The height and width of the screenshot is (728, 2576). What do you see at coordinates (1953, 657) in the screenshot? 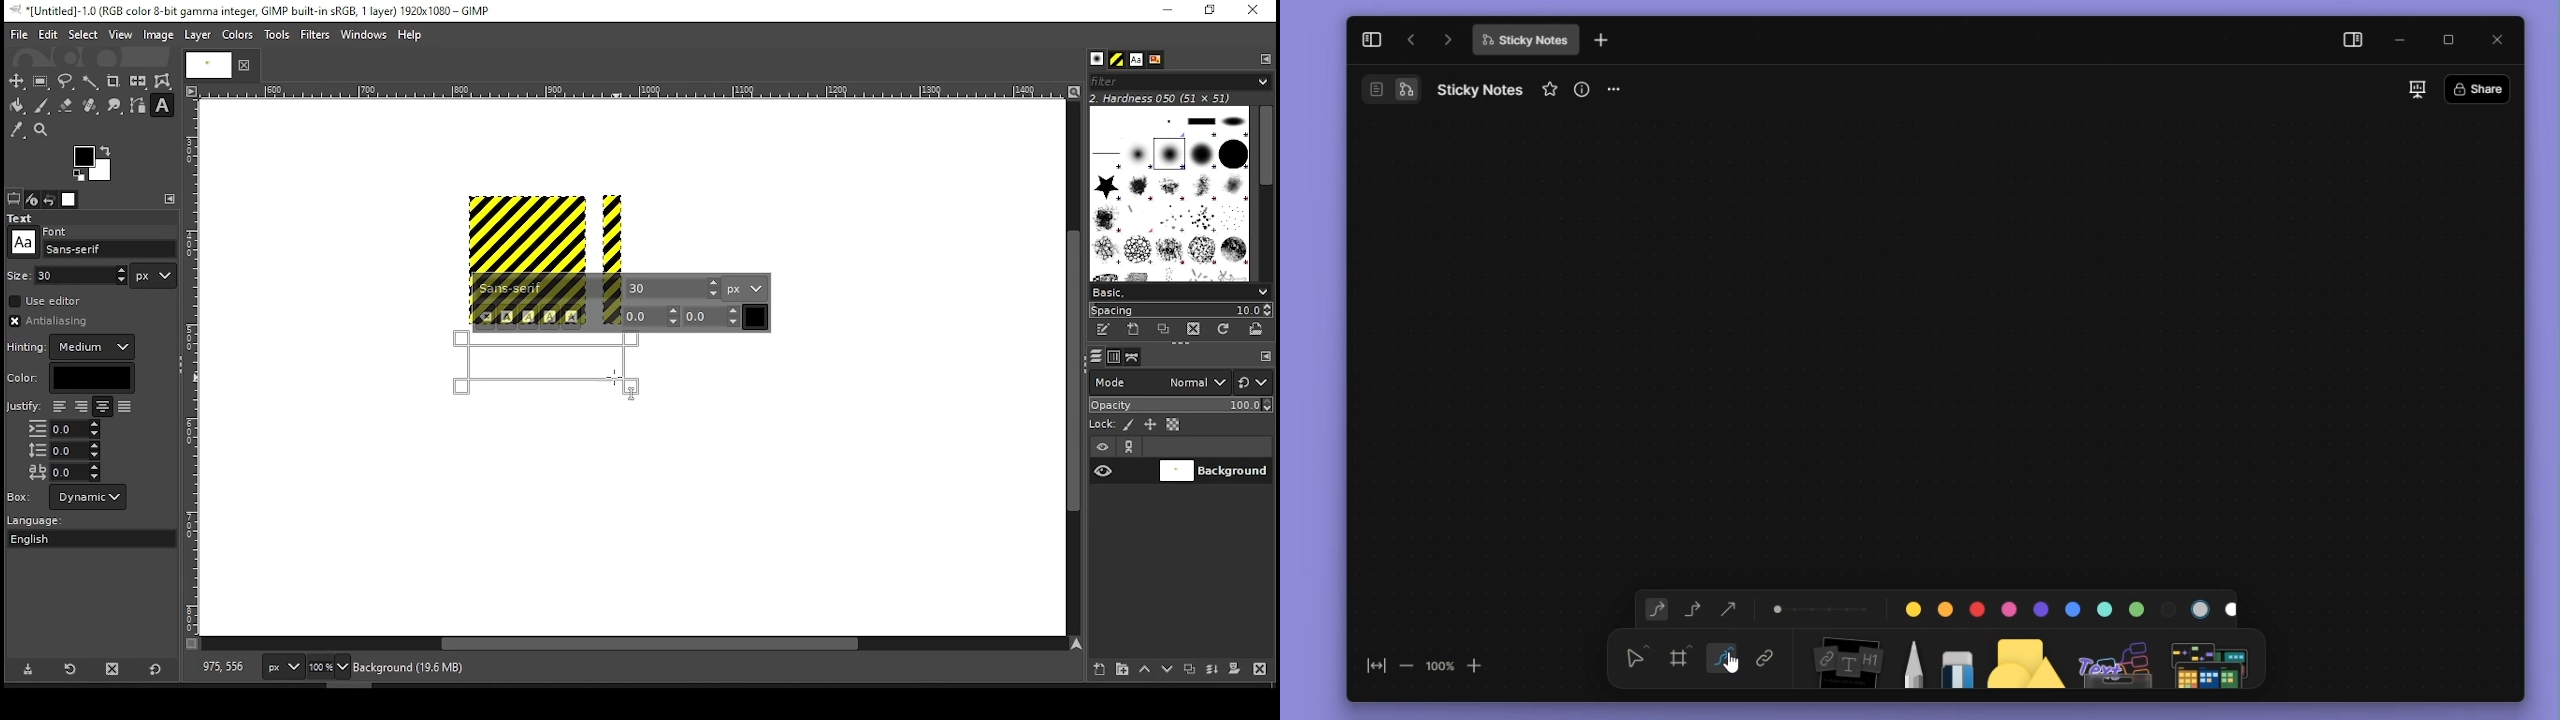
I see `eraser` at bounding box center [1953, 657].